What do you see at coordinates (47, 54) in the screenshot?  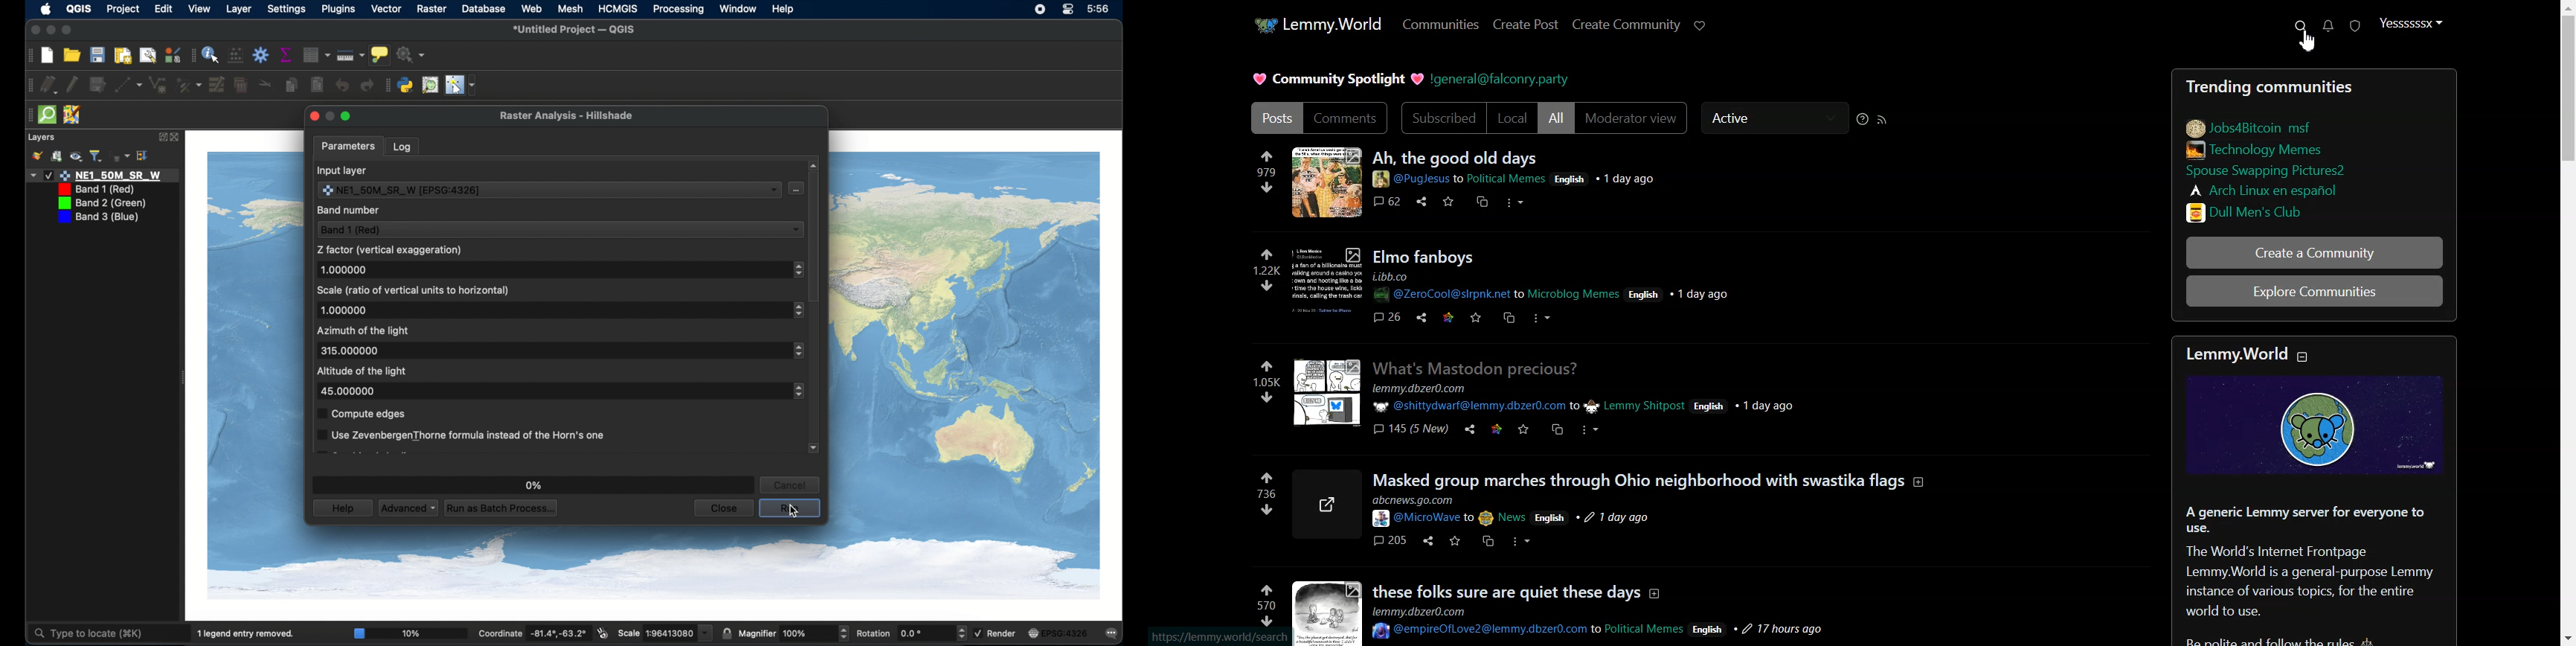 I see `new` at bounding box center [47, 54].